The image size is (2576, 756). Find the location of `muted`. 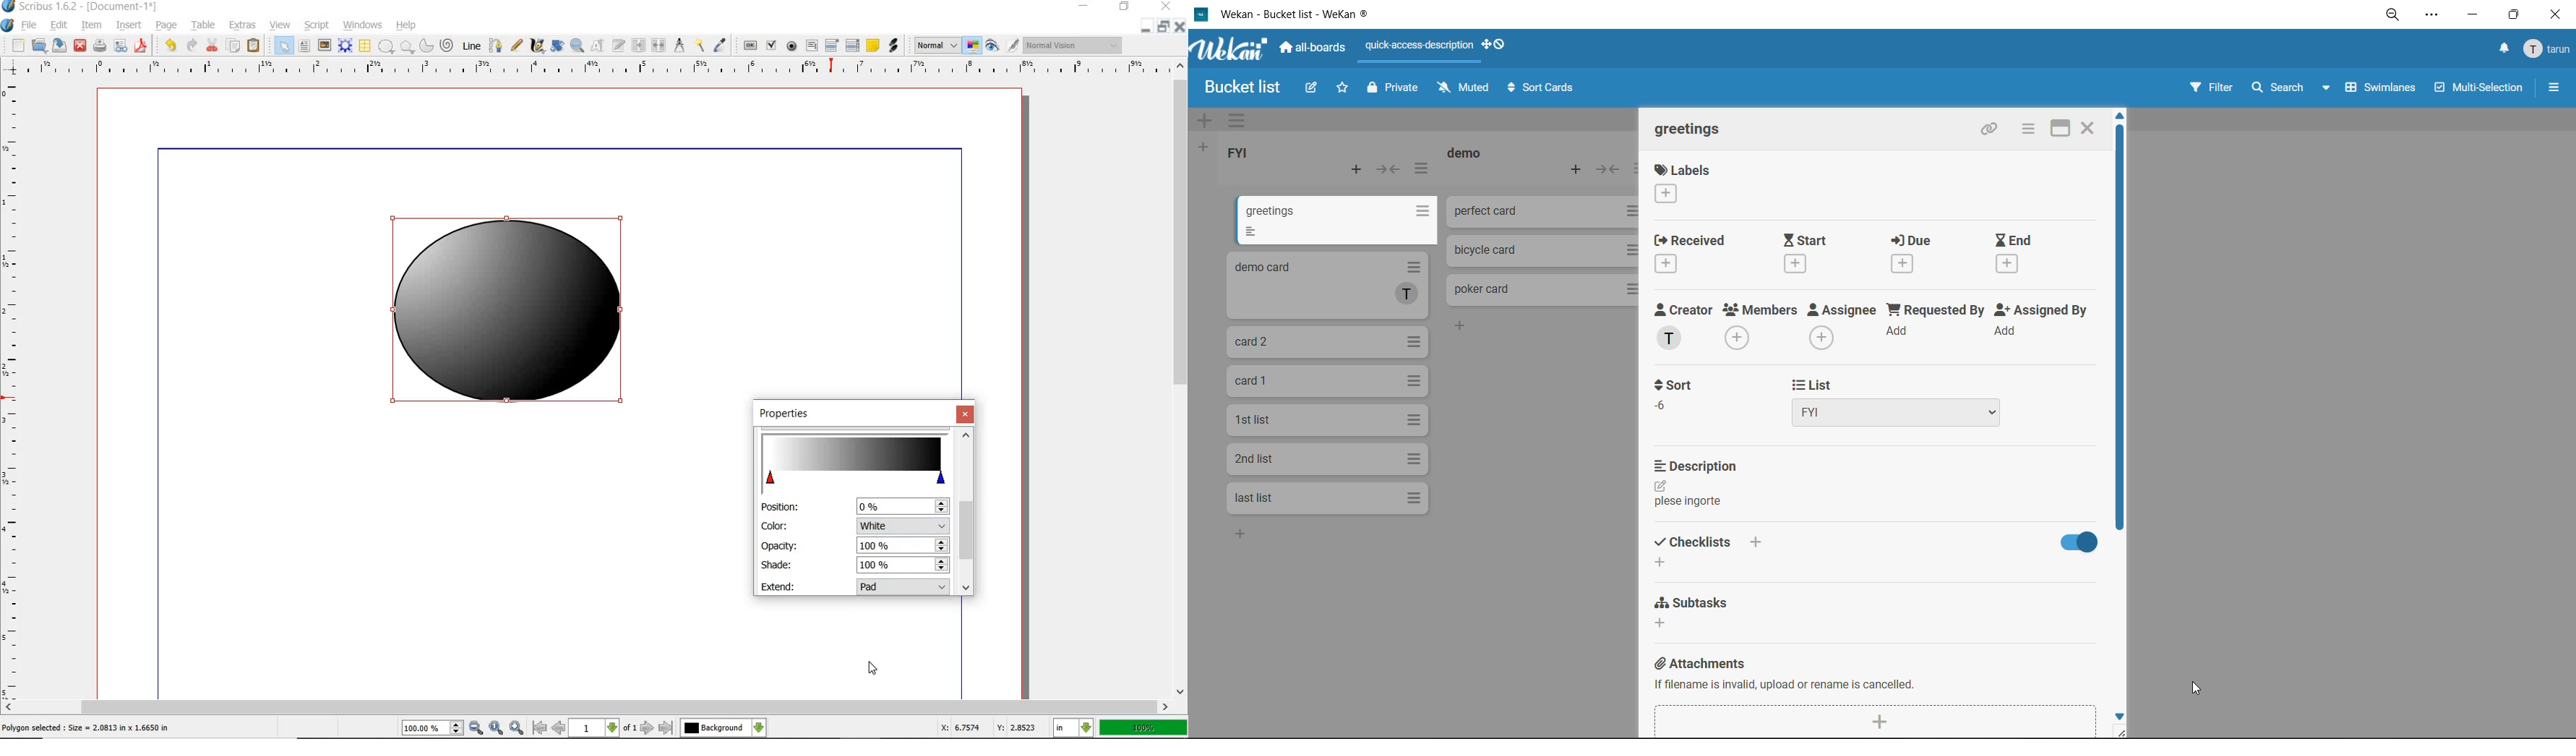

muted is located at coordinates (1464, 87).